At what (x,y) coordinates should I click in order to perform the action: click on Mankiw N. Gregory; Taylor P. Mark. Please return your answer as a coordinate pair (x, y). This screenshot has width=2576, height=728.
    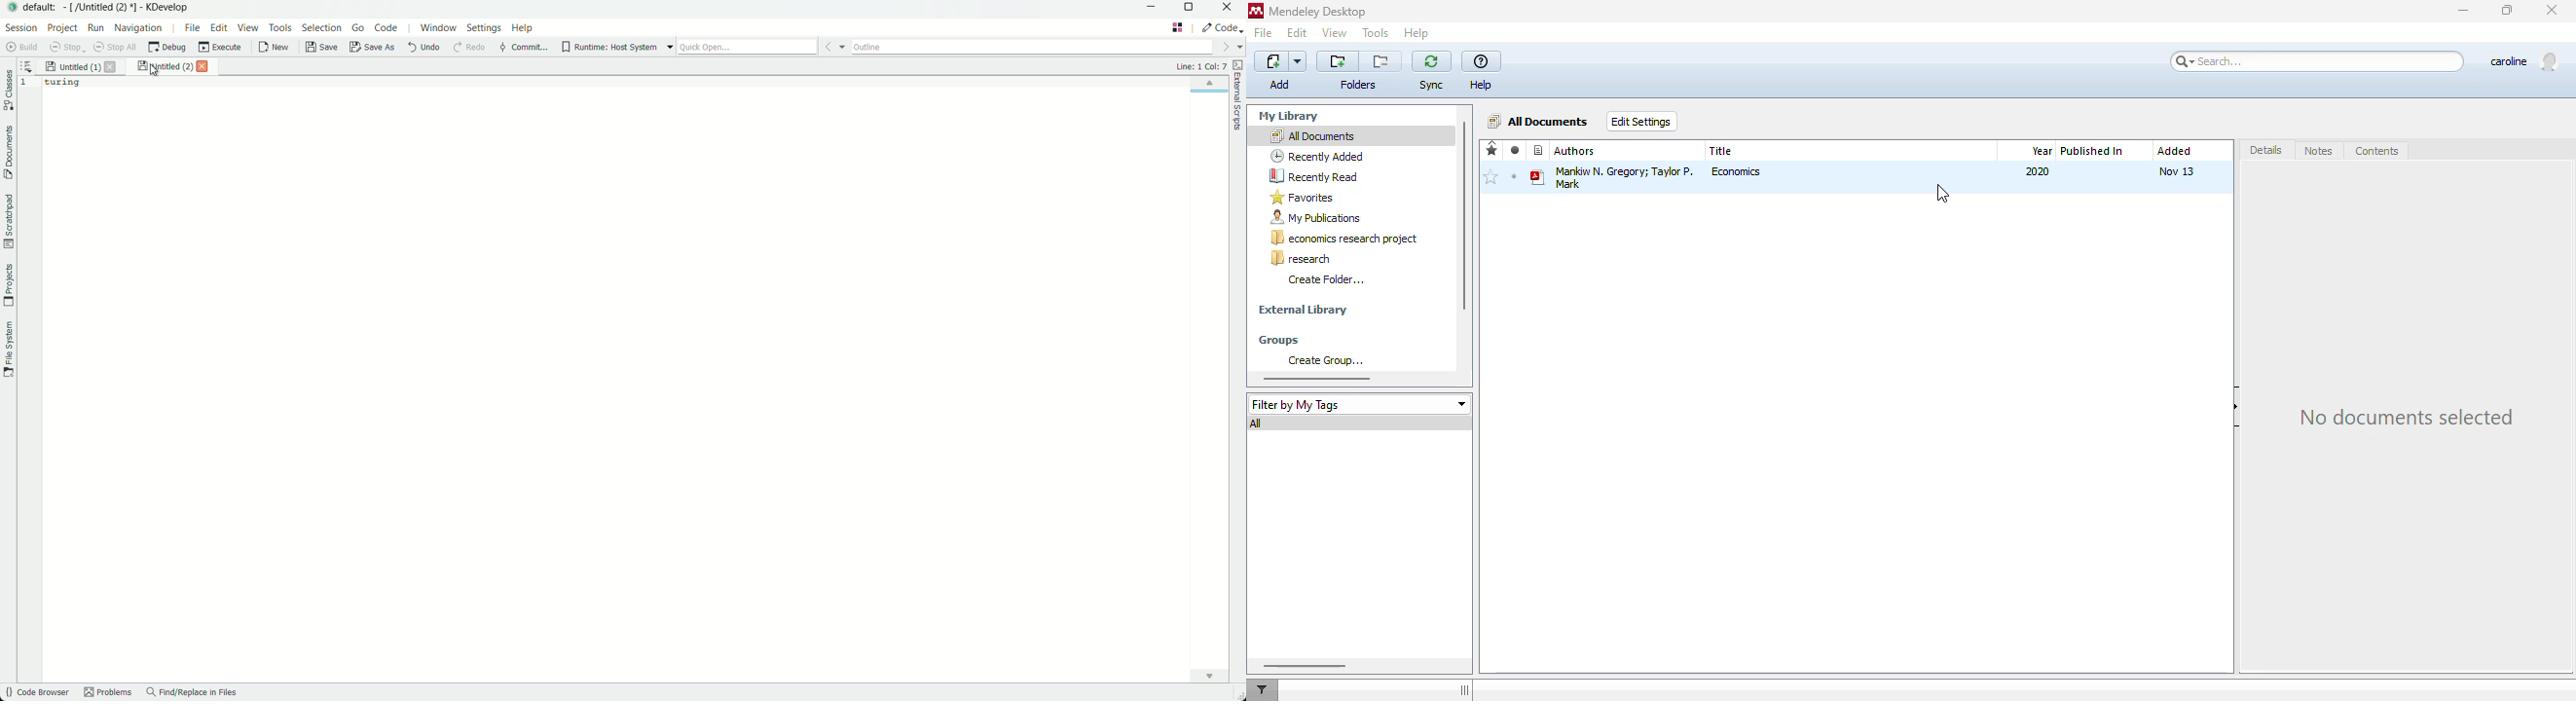
    Looking at the image, I should click on (1612, 178).